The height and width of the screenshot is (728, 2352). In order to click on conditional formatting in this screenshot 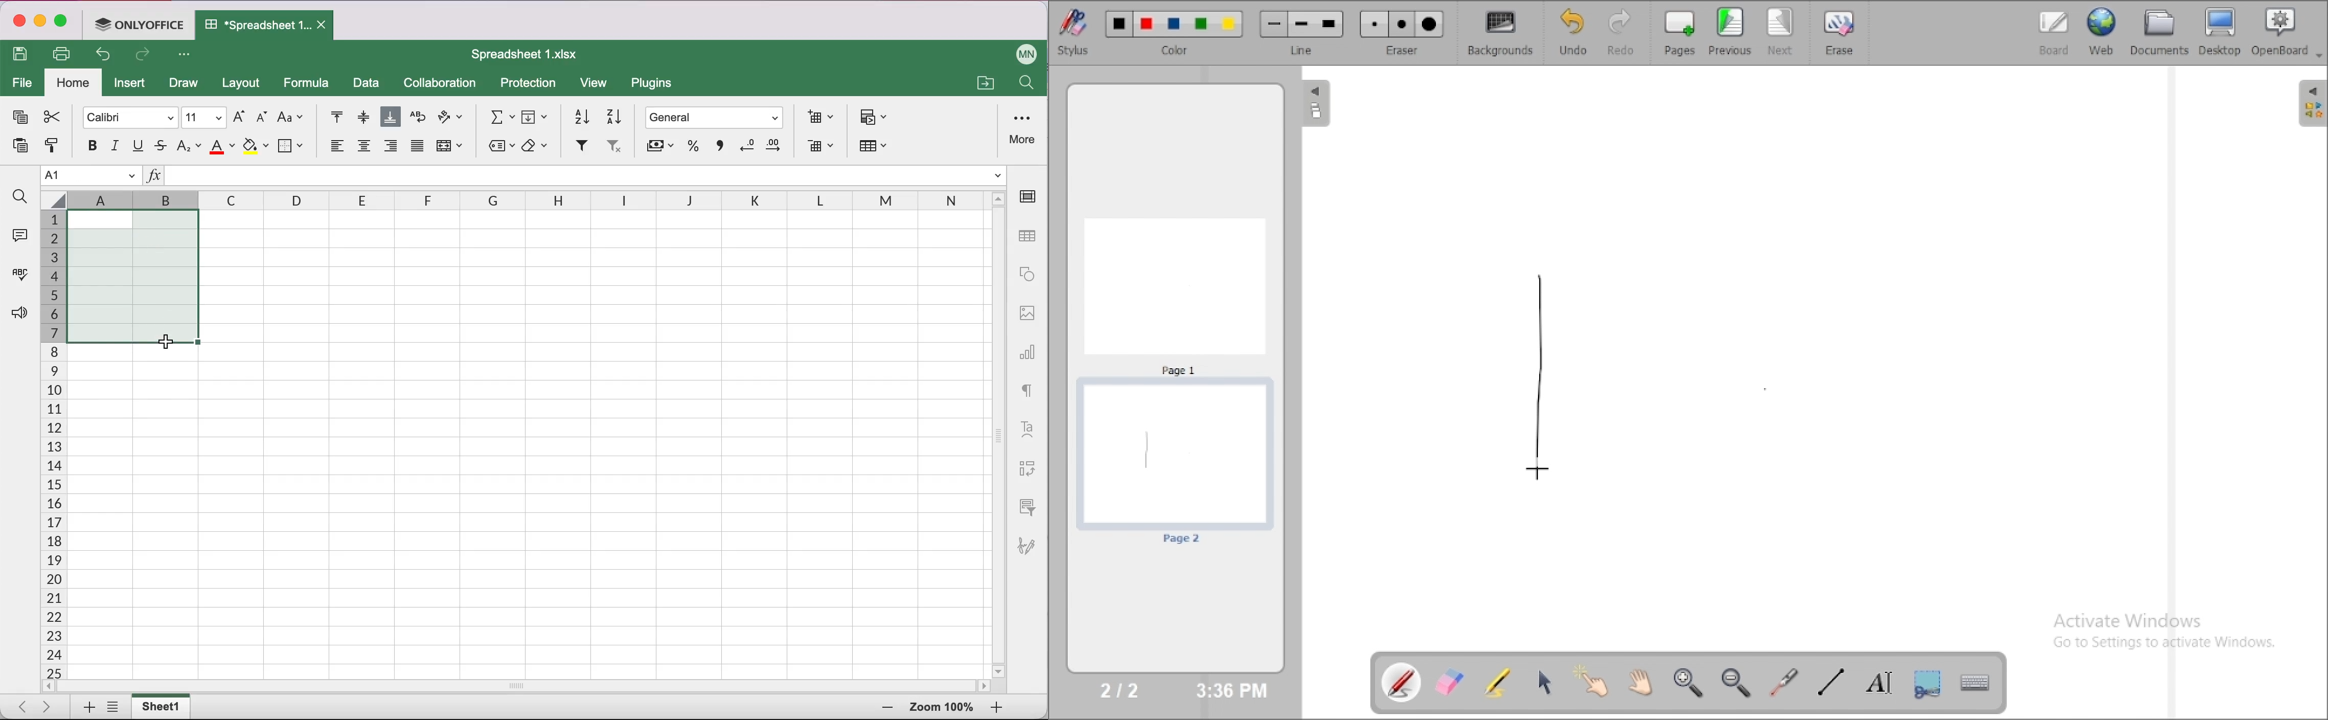, I will do `click(875, 118)`.